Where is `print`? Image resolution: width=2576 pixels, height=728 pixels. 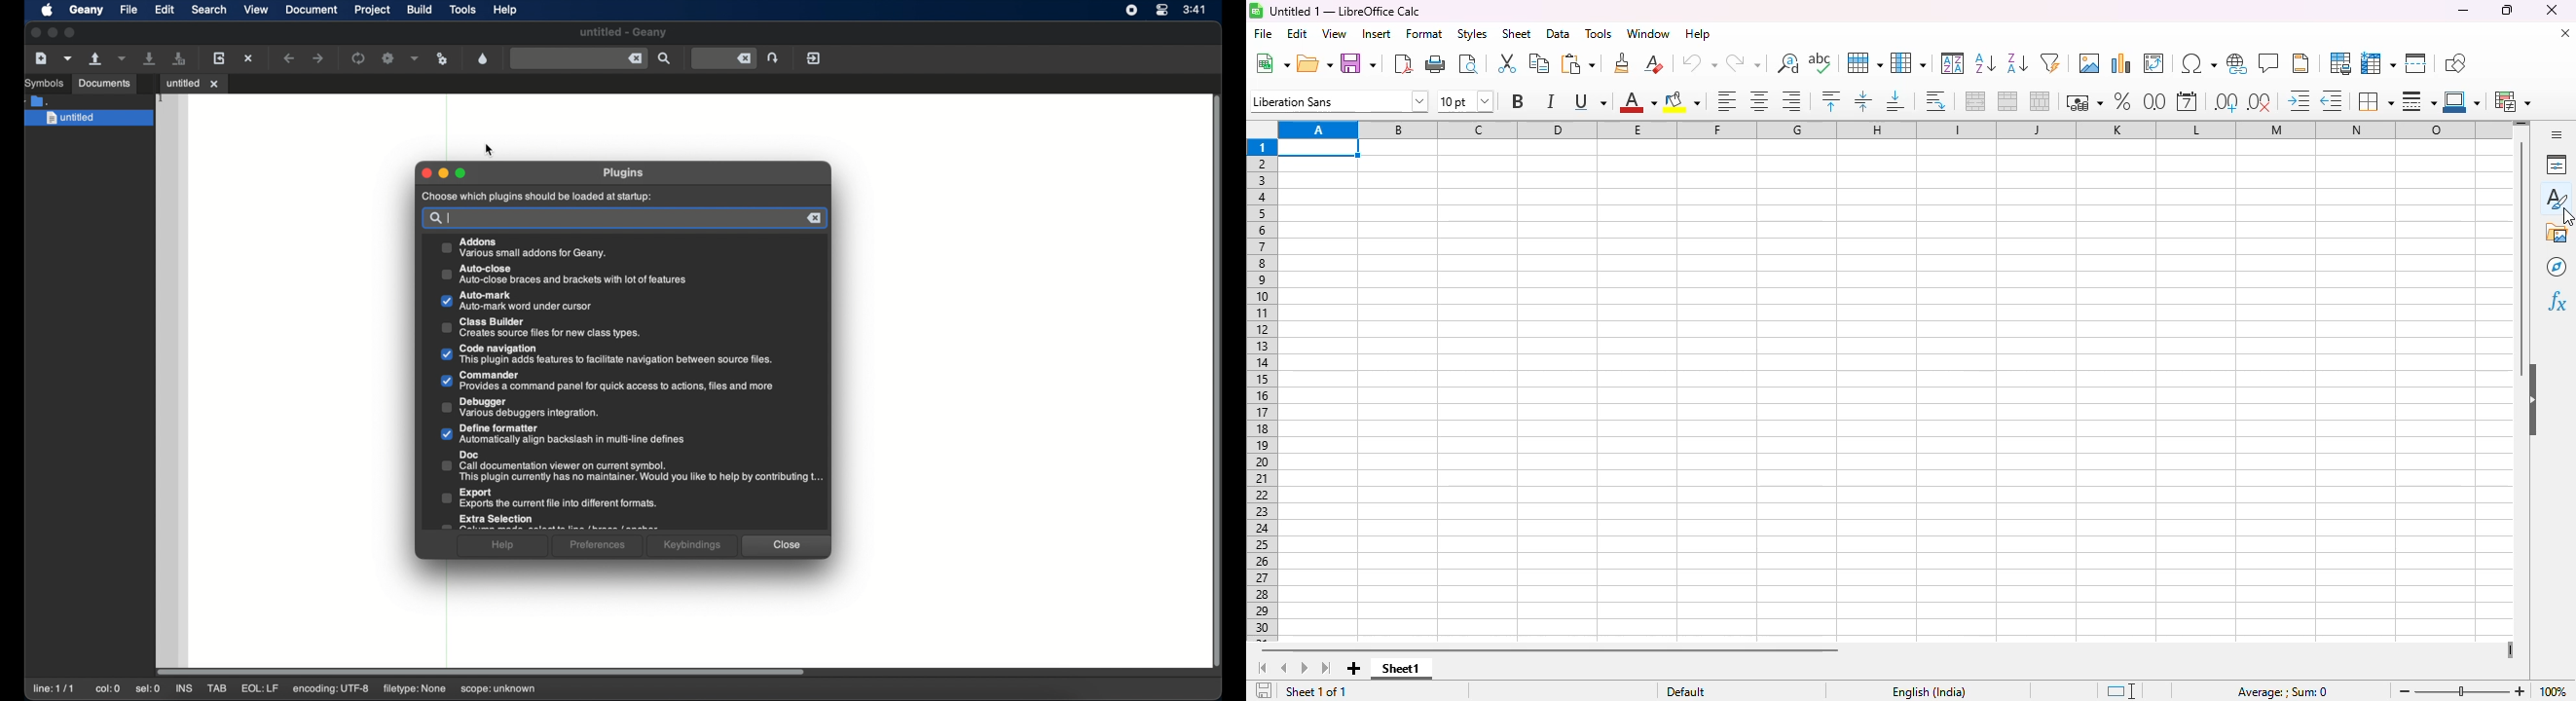 print is located at coordinates (1436, 62).